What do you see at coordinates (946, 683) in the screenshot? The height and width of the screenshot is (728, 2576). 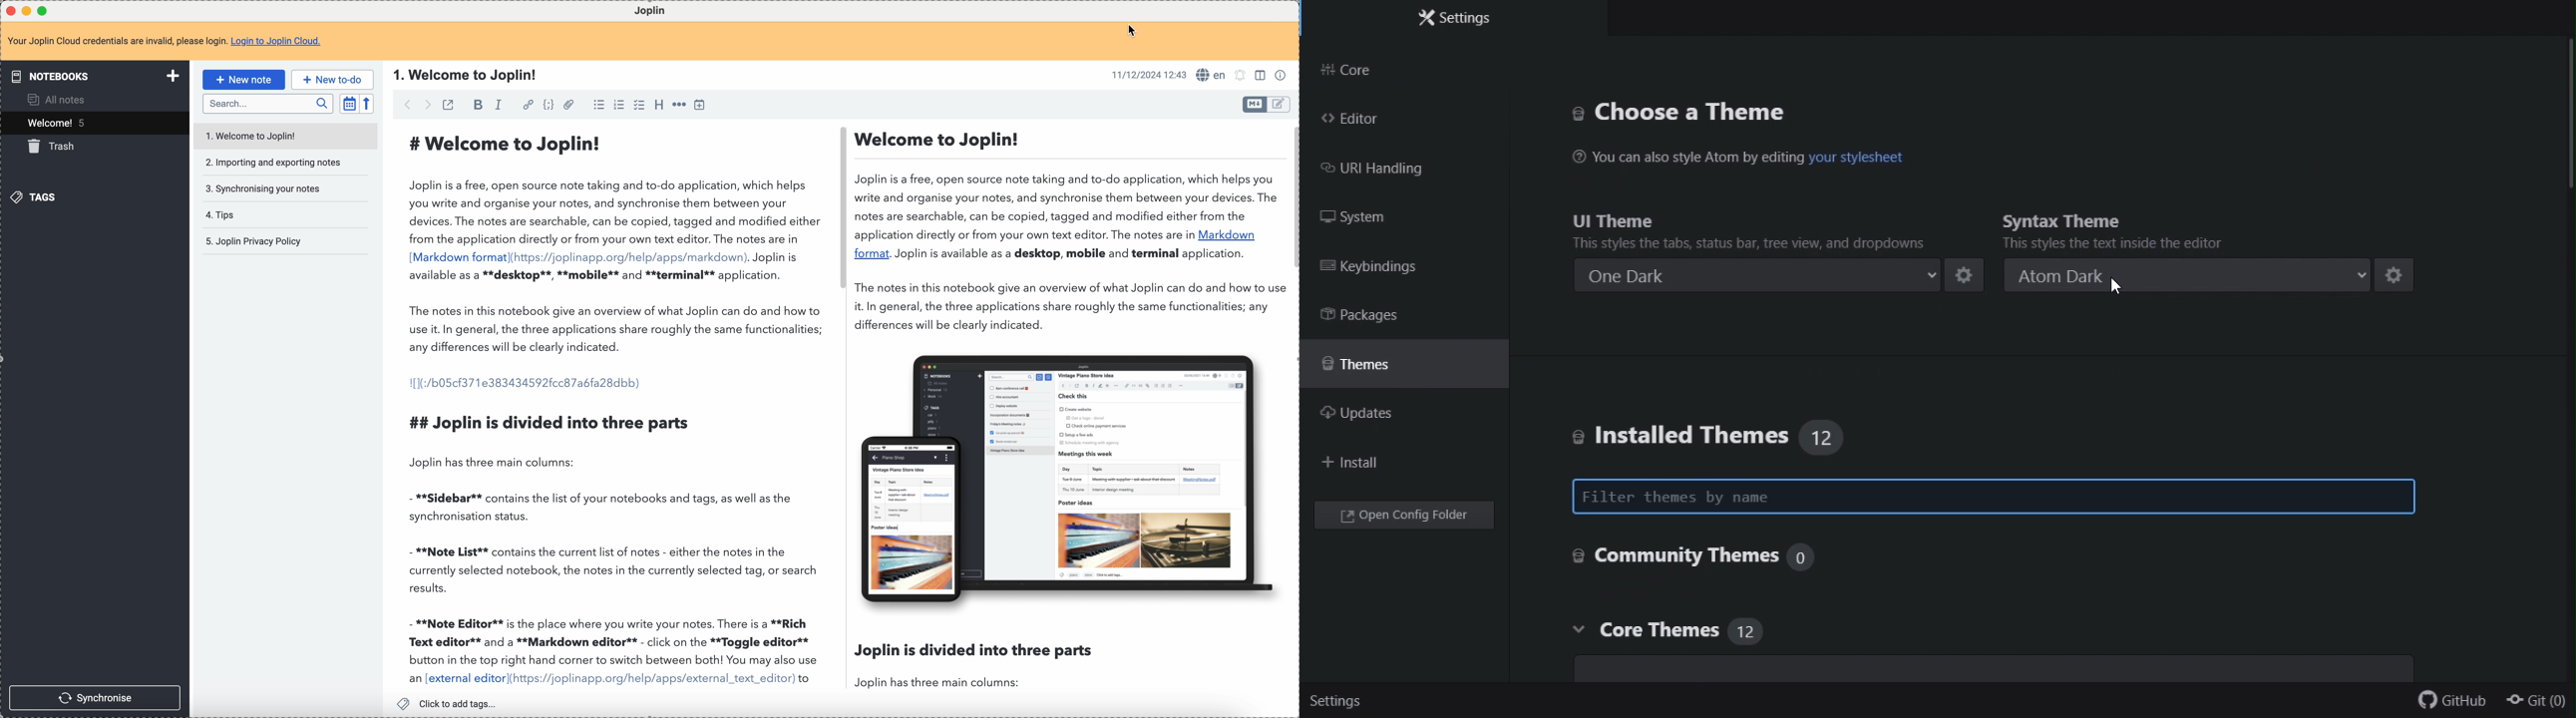 I see `Joplin has three main columns:` at bounding box center [946, 683].